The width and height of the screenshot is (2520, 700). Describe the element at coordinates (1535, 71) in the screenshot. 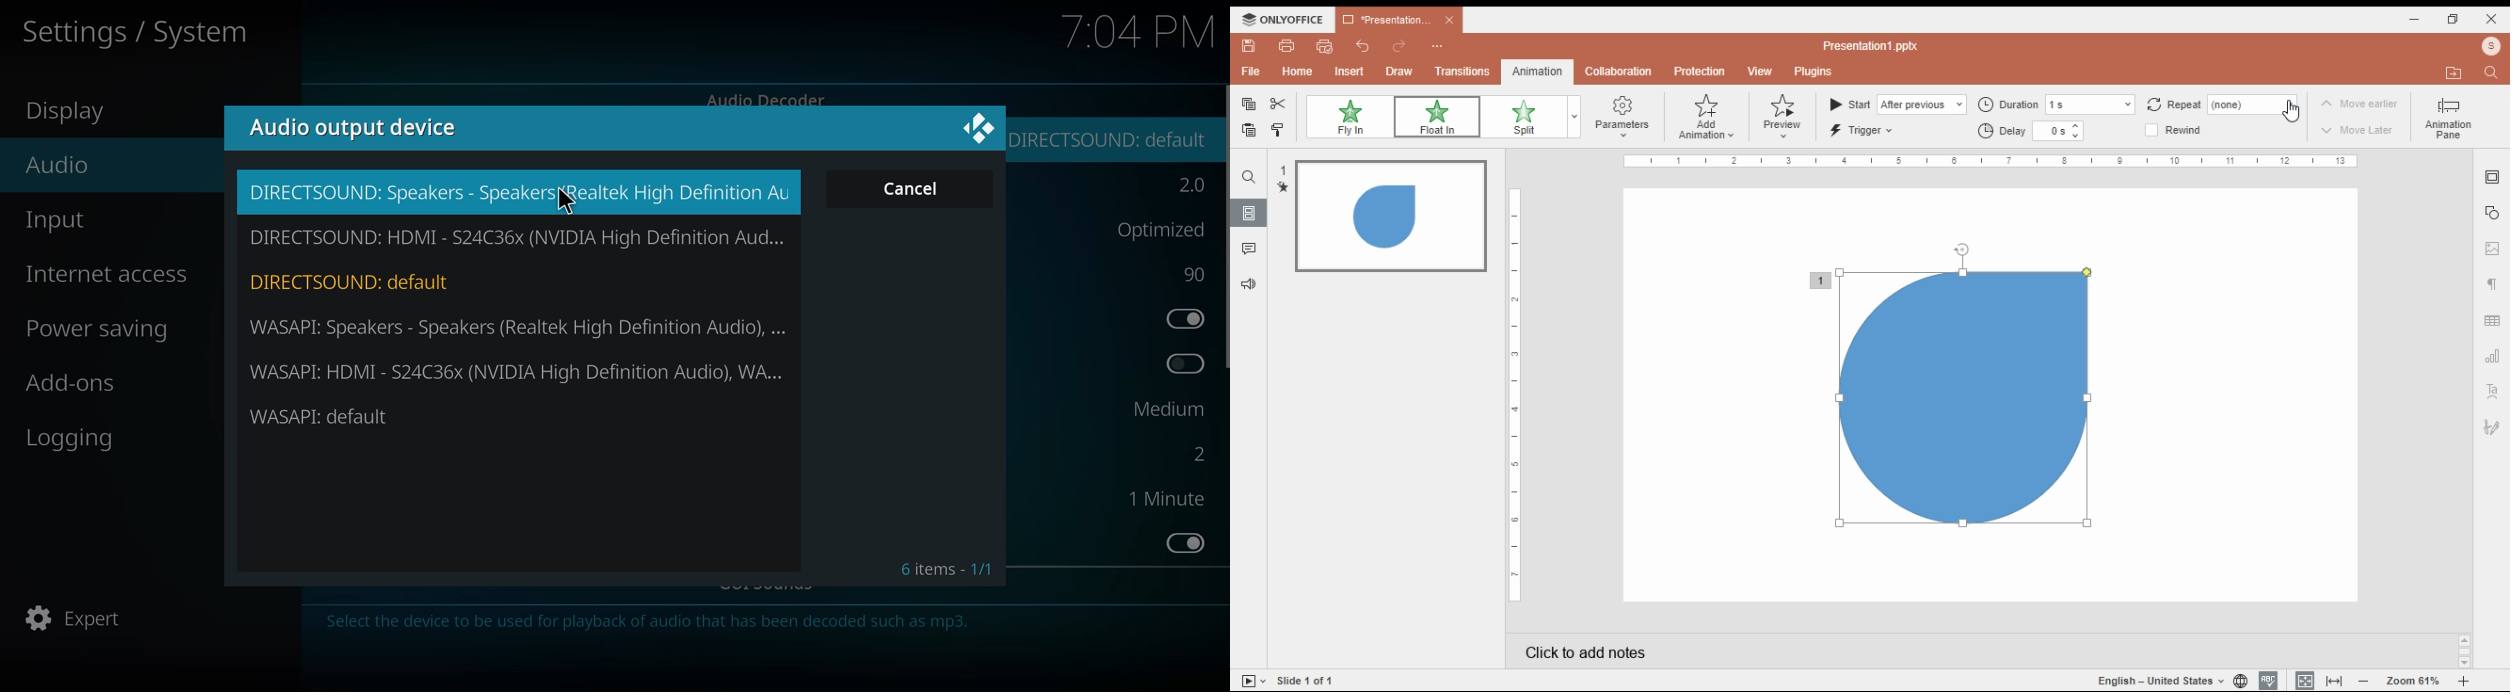

I see `animation` at that location.